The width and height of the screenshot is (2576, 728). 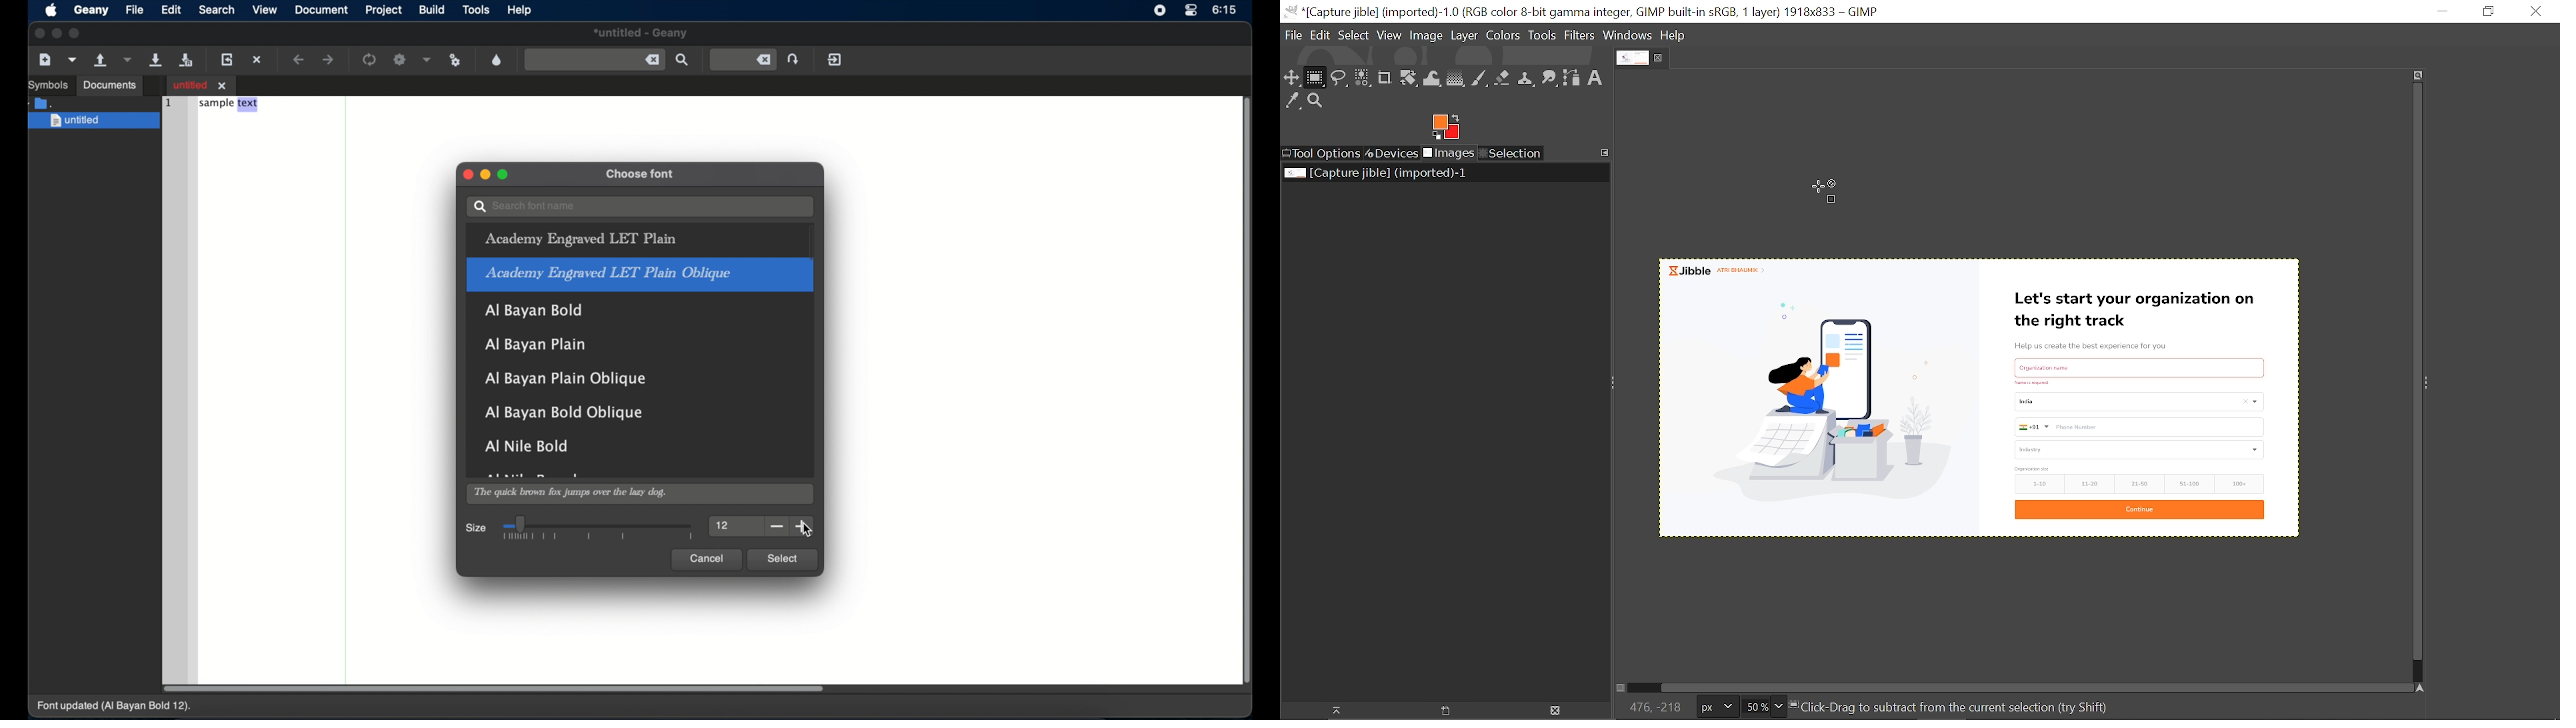 I want to click on build the current file, so click(x=401, y=60).